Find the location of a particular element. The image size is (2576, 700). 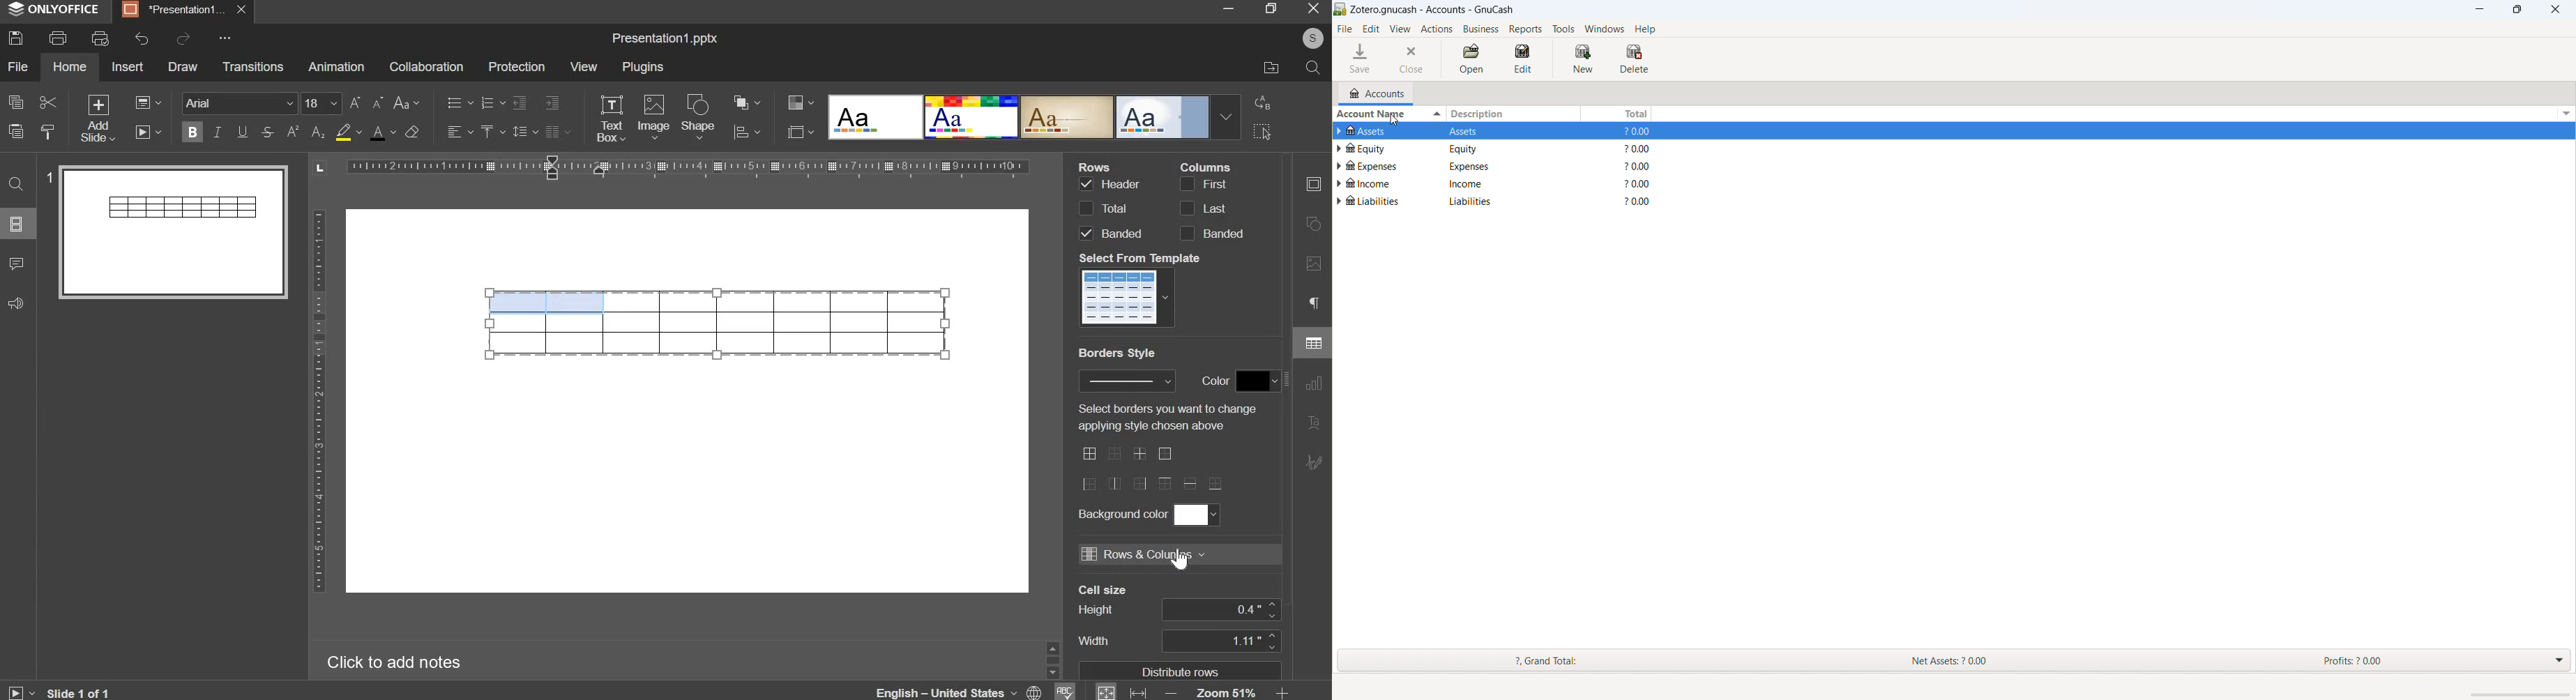

bullets is located at coordinates (459, 102).